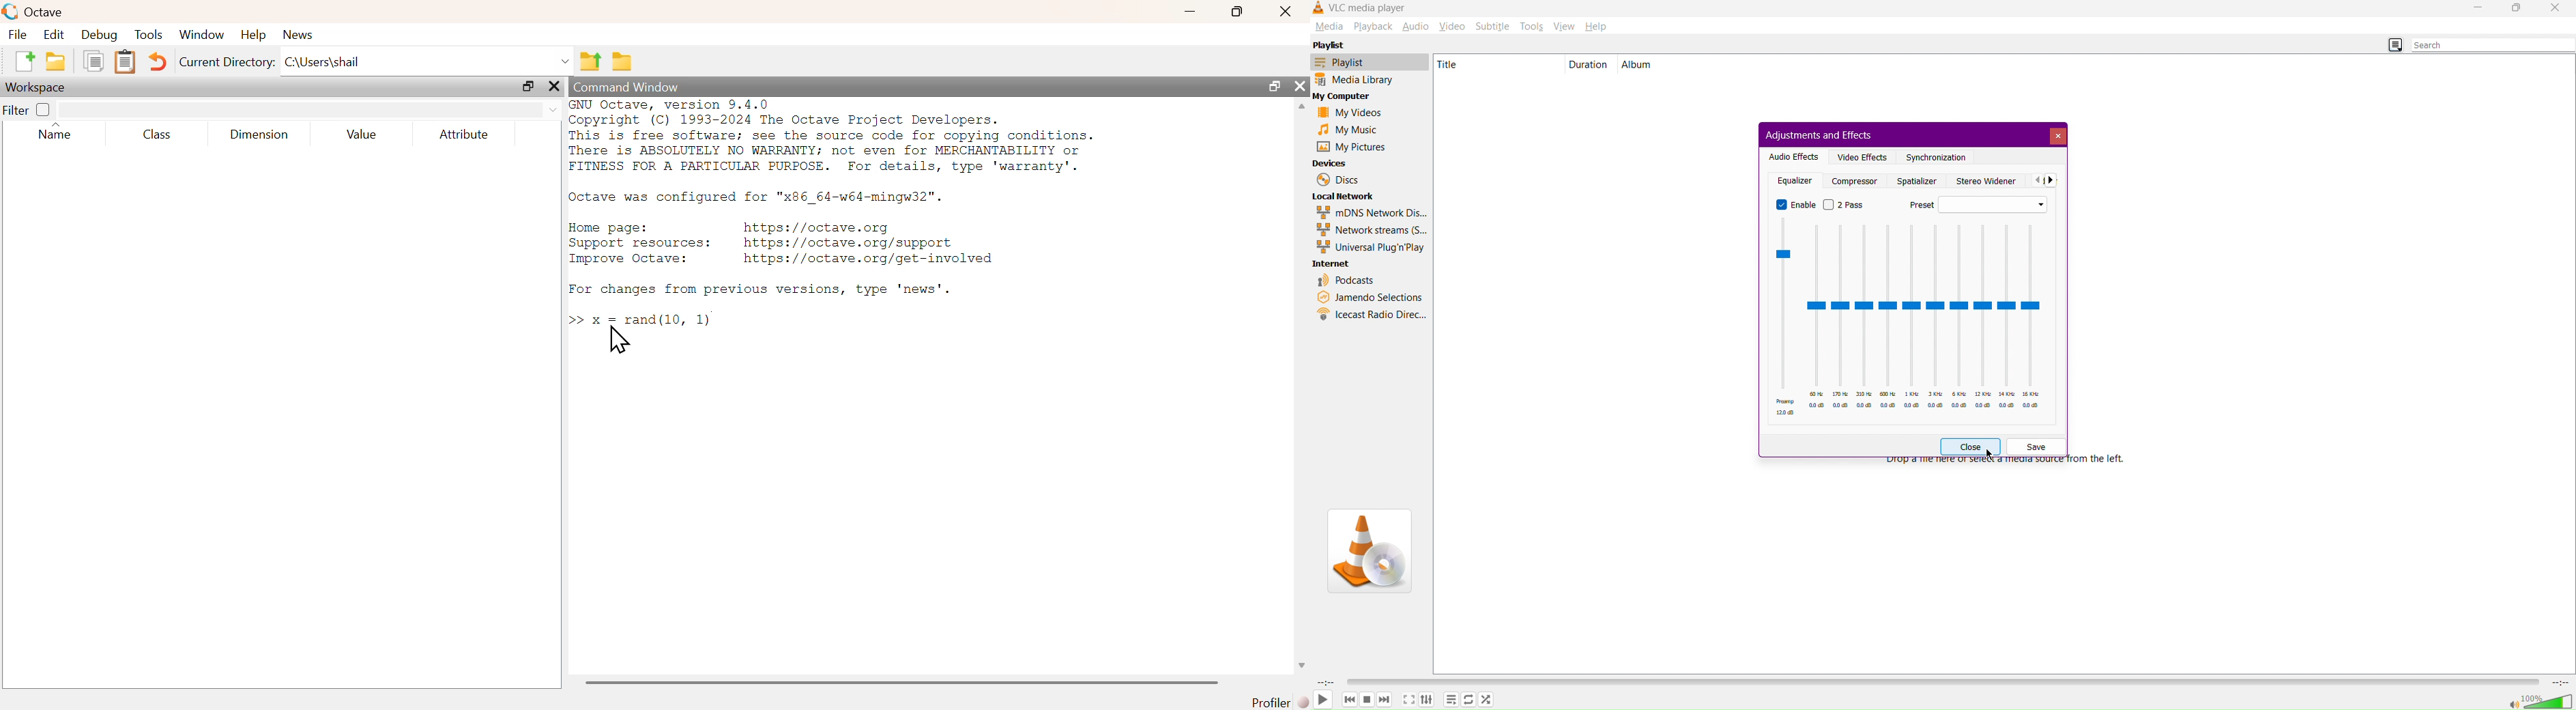  I want to click on Adjust, so click(1428, 698).